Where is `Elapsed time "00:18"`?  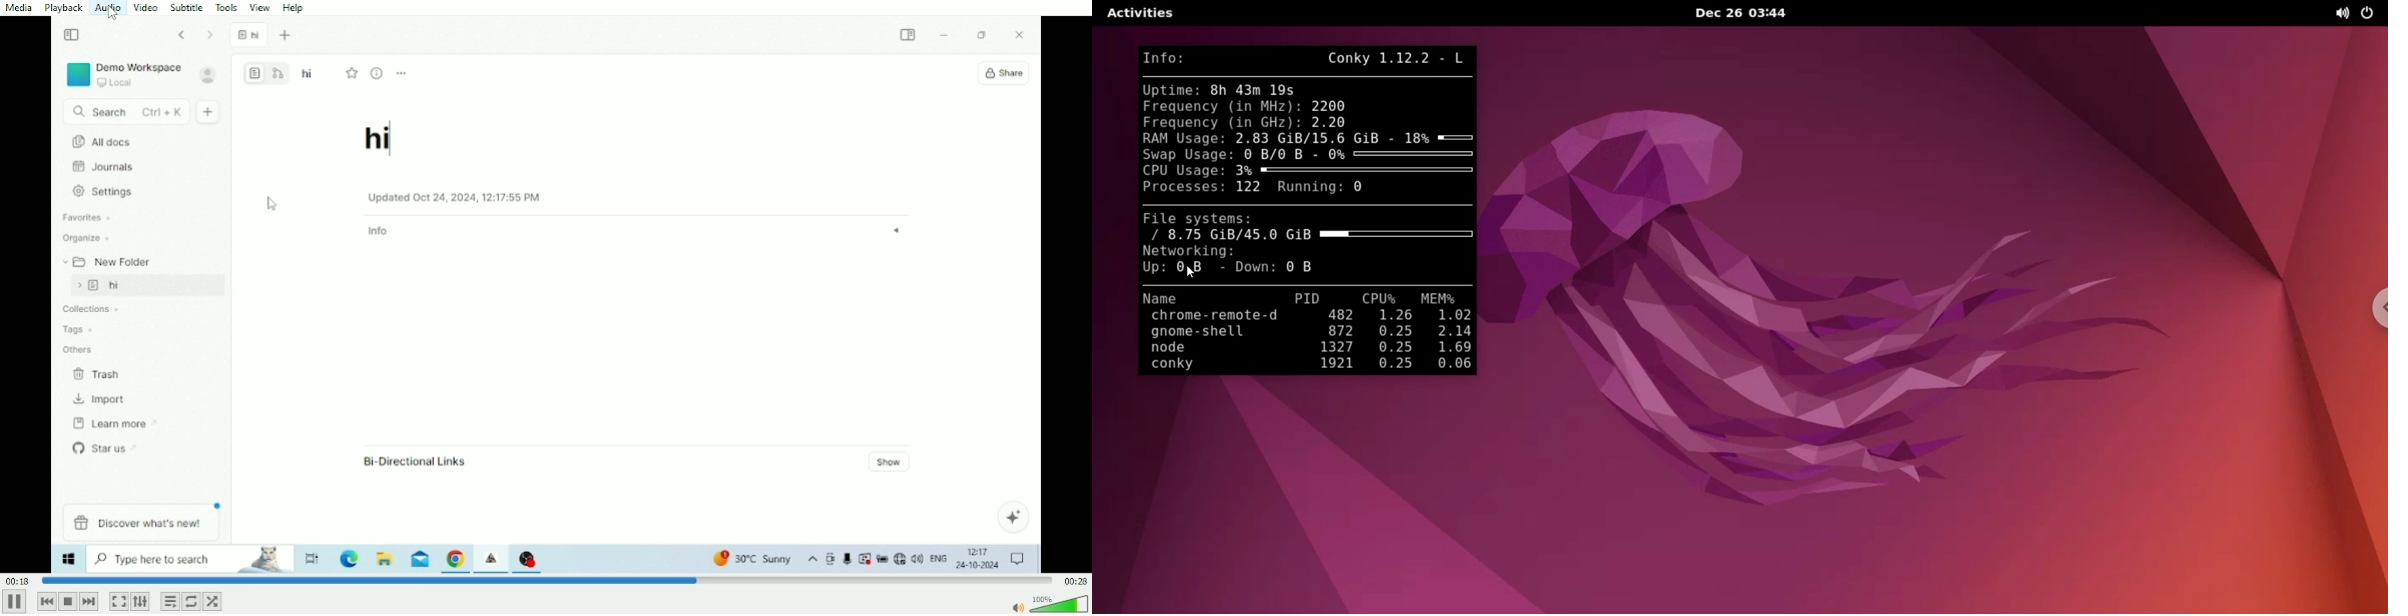
Elapsed time "00:18" is located at coordinates (19, 580).